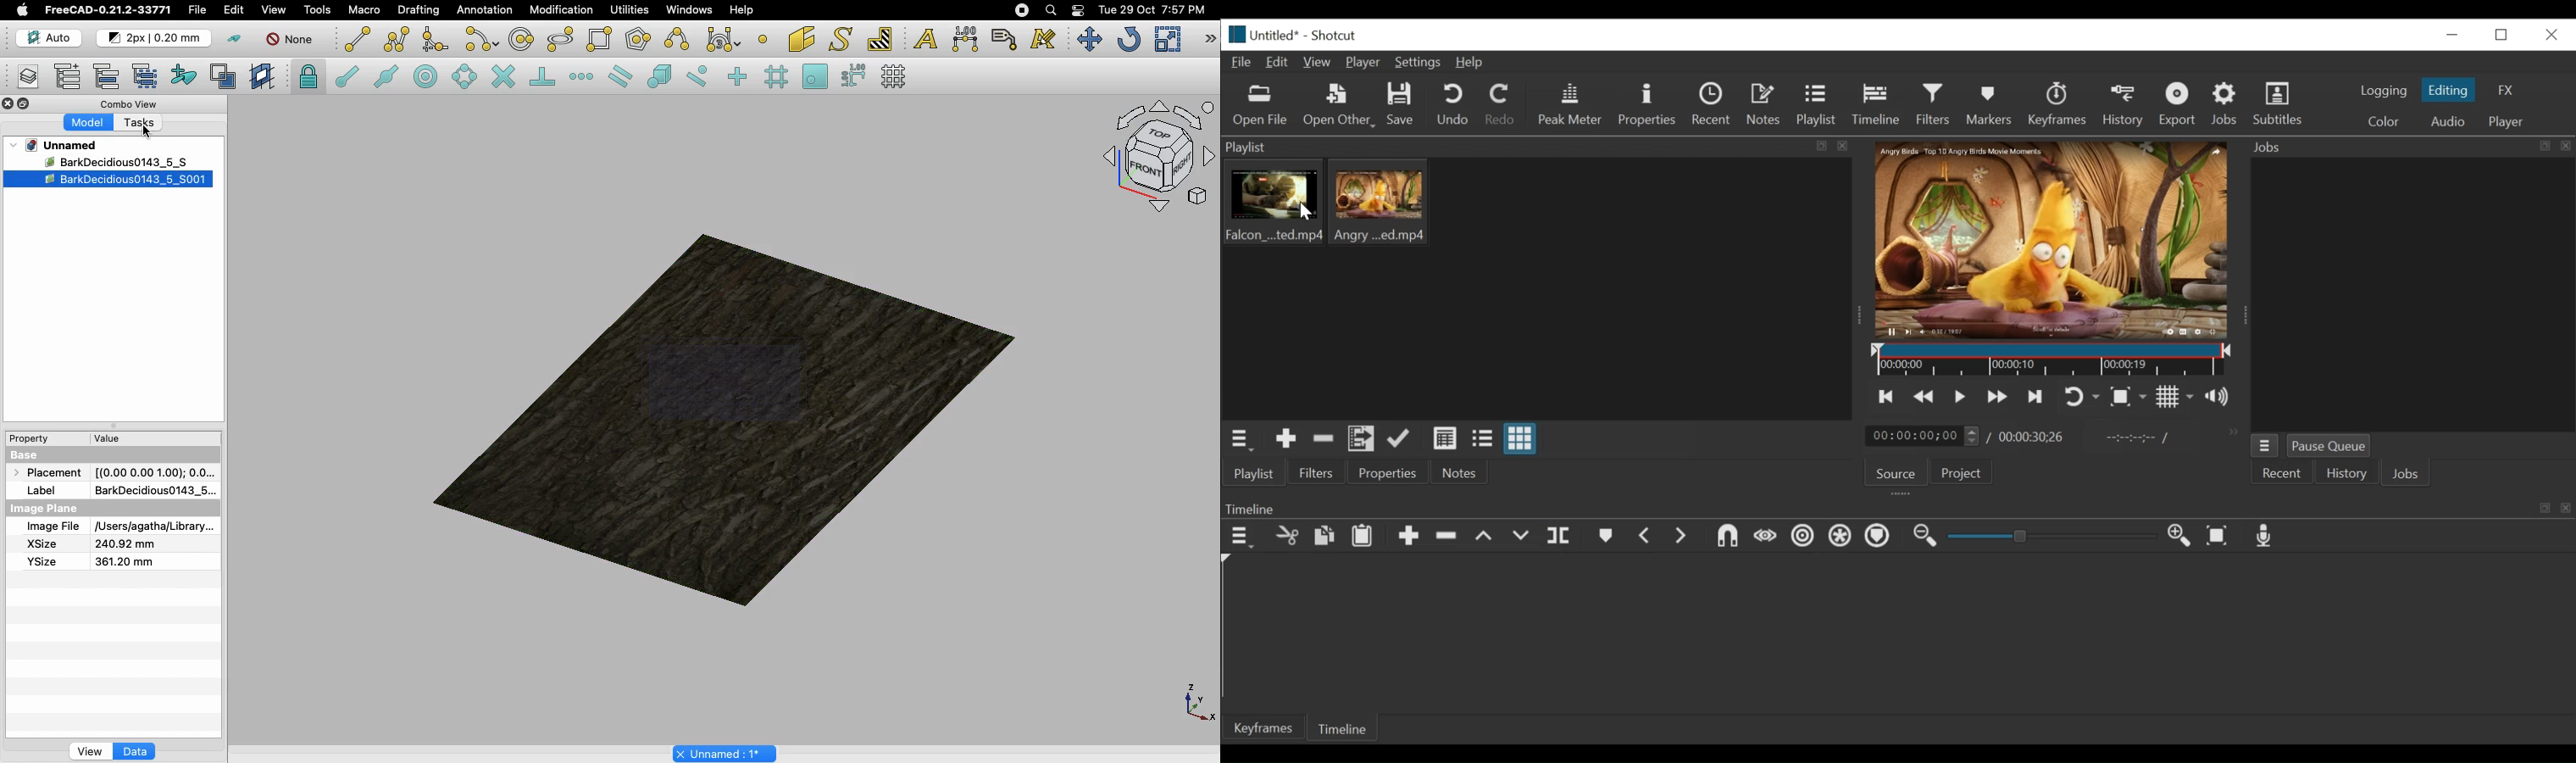 This screenshot has height=784, width=2576. Describe the element at coordinates (663, 78) in the screenshot. I see `Snap special ` at that location.